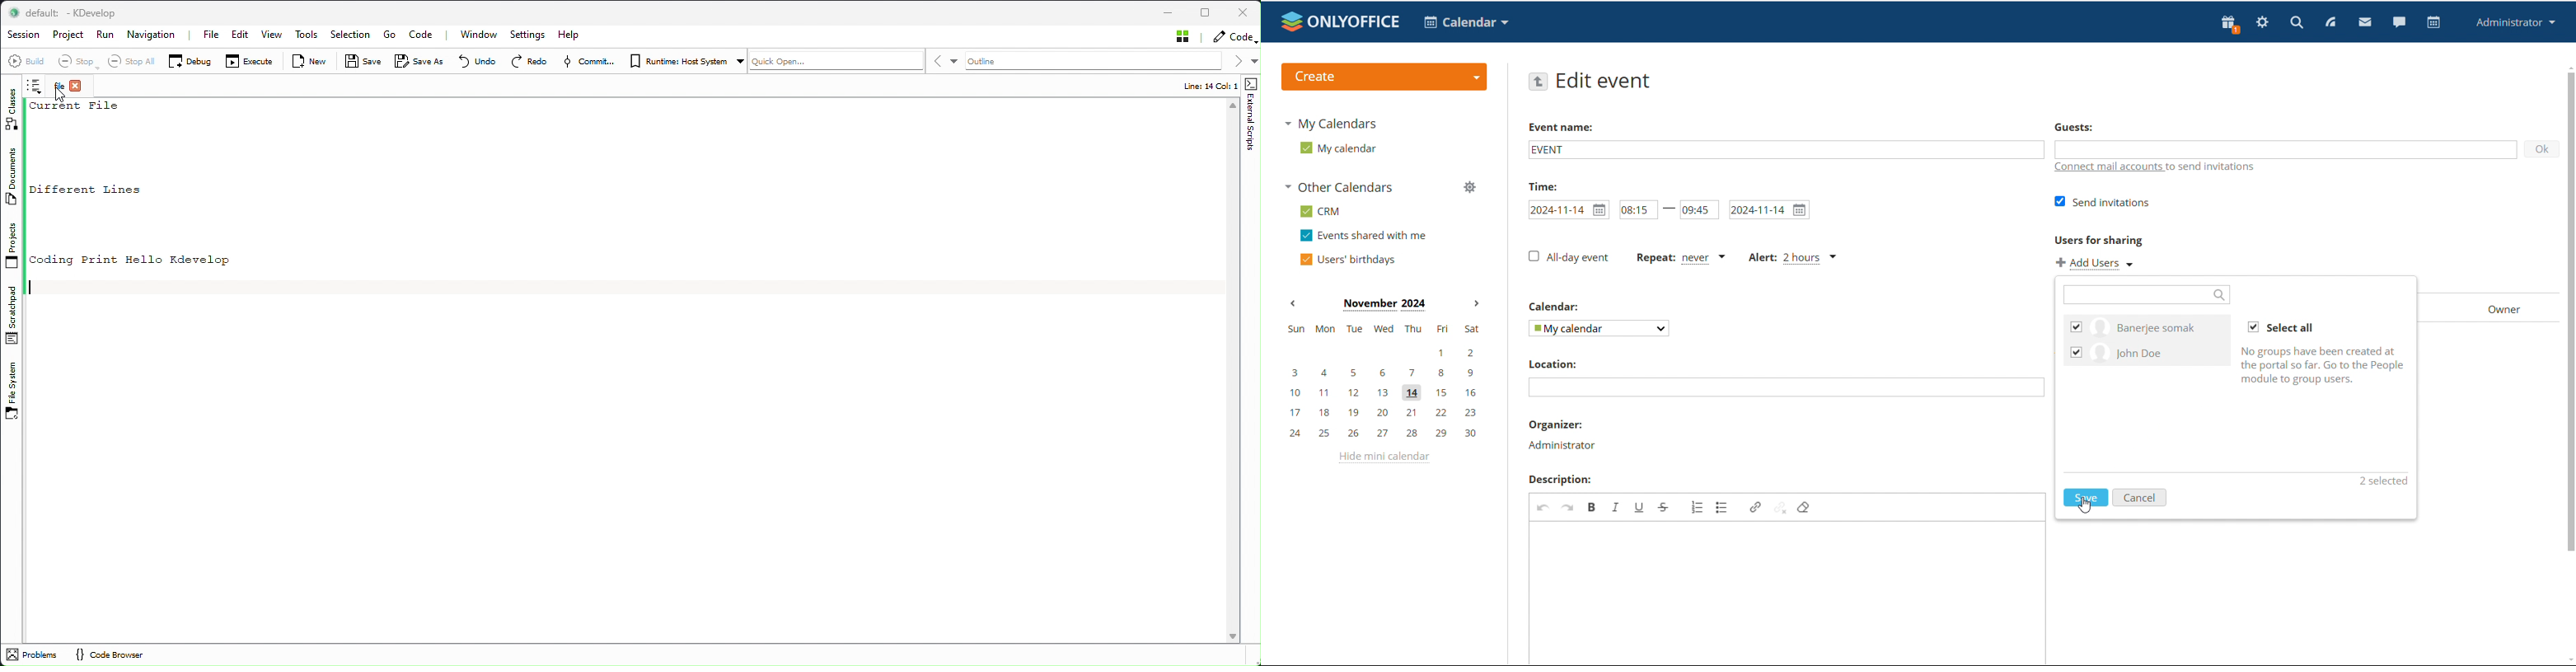  Describe the element at coordinates (1383, 393) in the screenshot. I see `10, 11, 12, 13, 14, 15, 16` at that location.